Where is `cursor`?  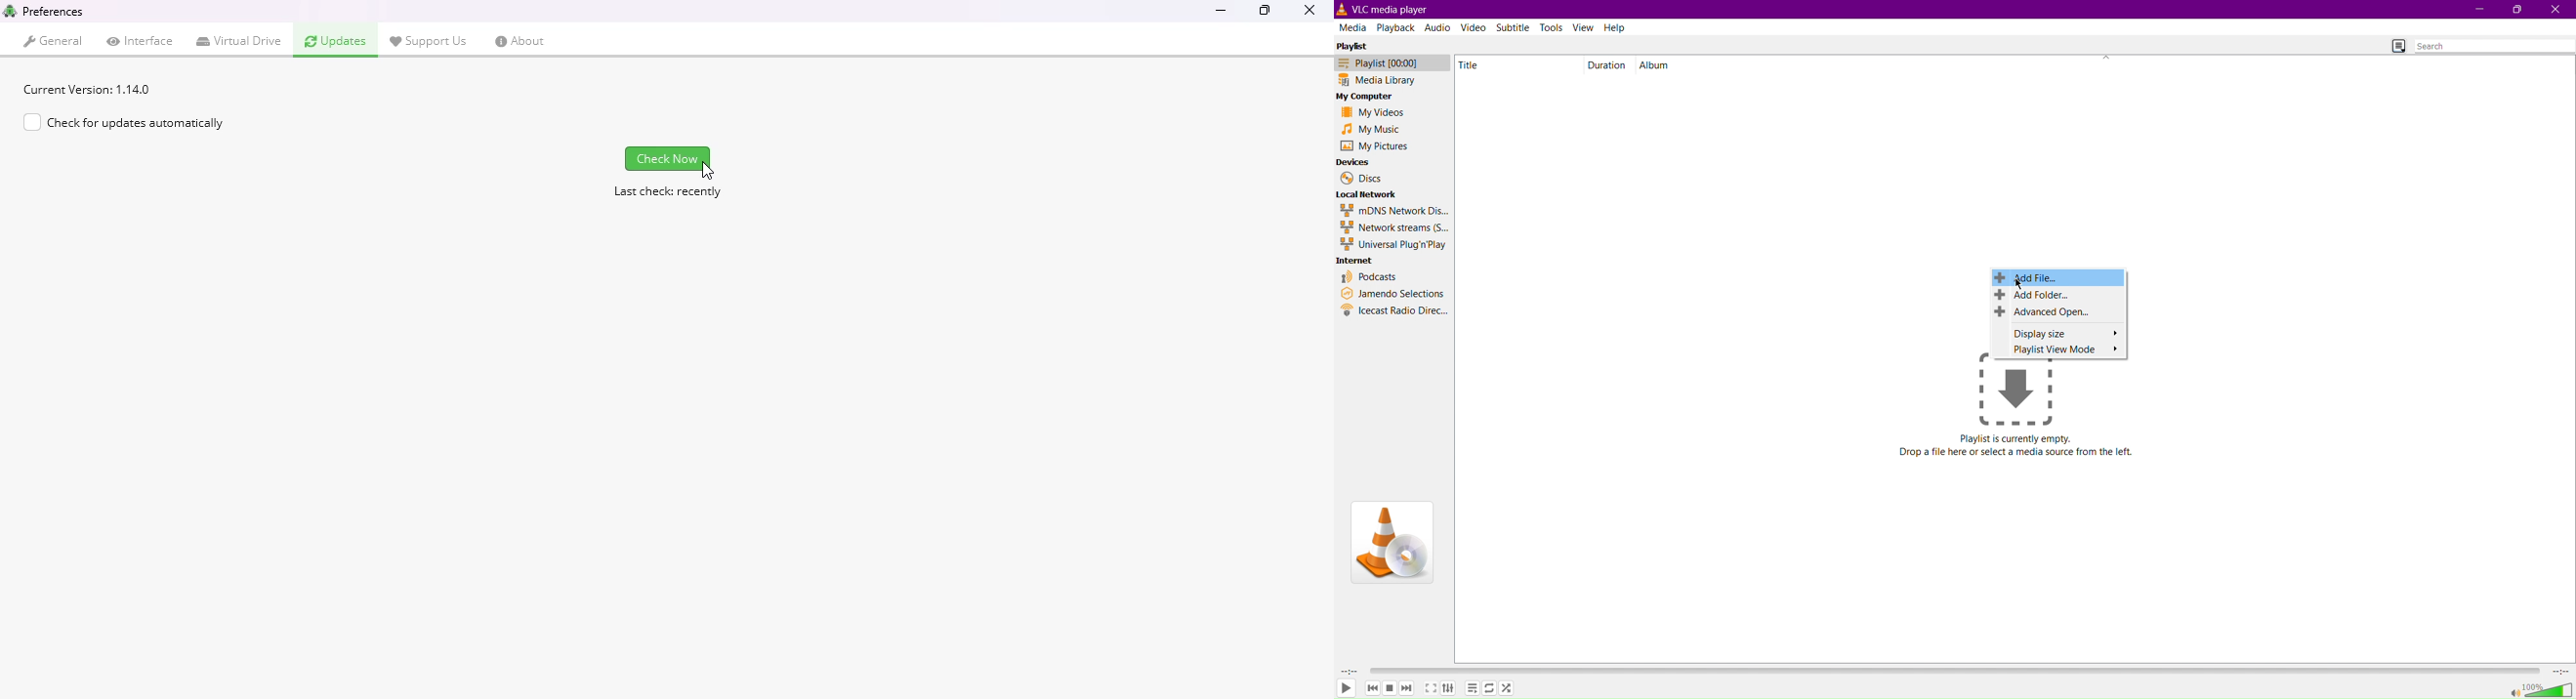
cursor is located at coordinates (709, 171).